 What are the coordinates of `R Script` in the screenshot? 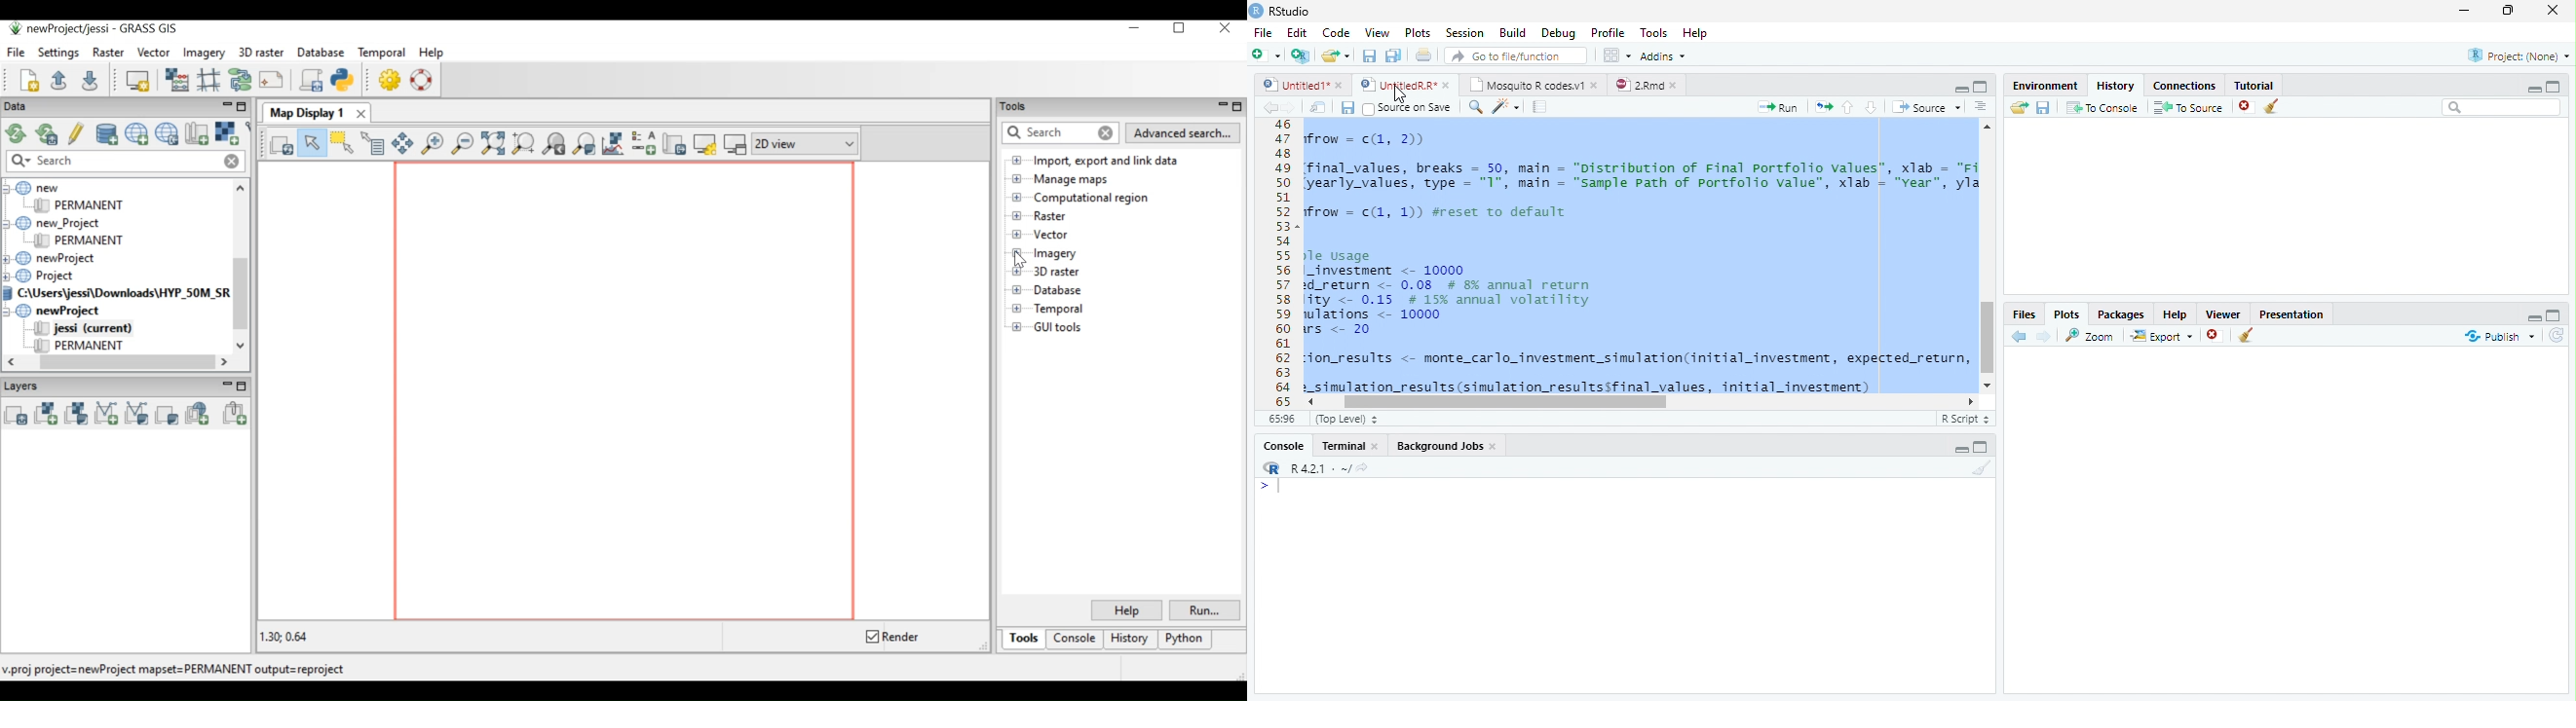 It's located at (1965, 419).